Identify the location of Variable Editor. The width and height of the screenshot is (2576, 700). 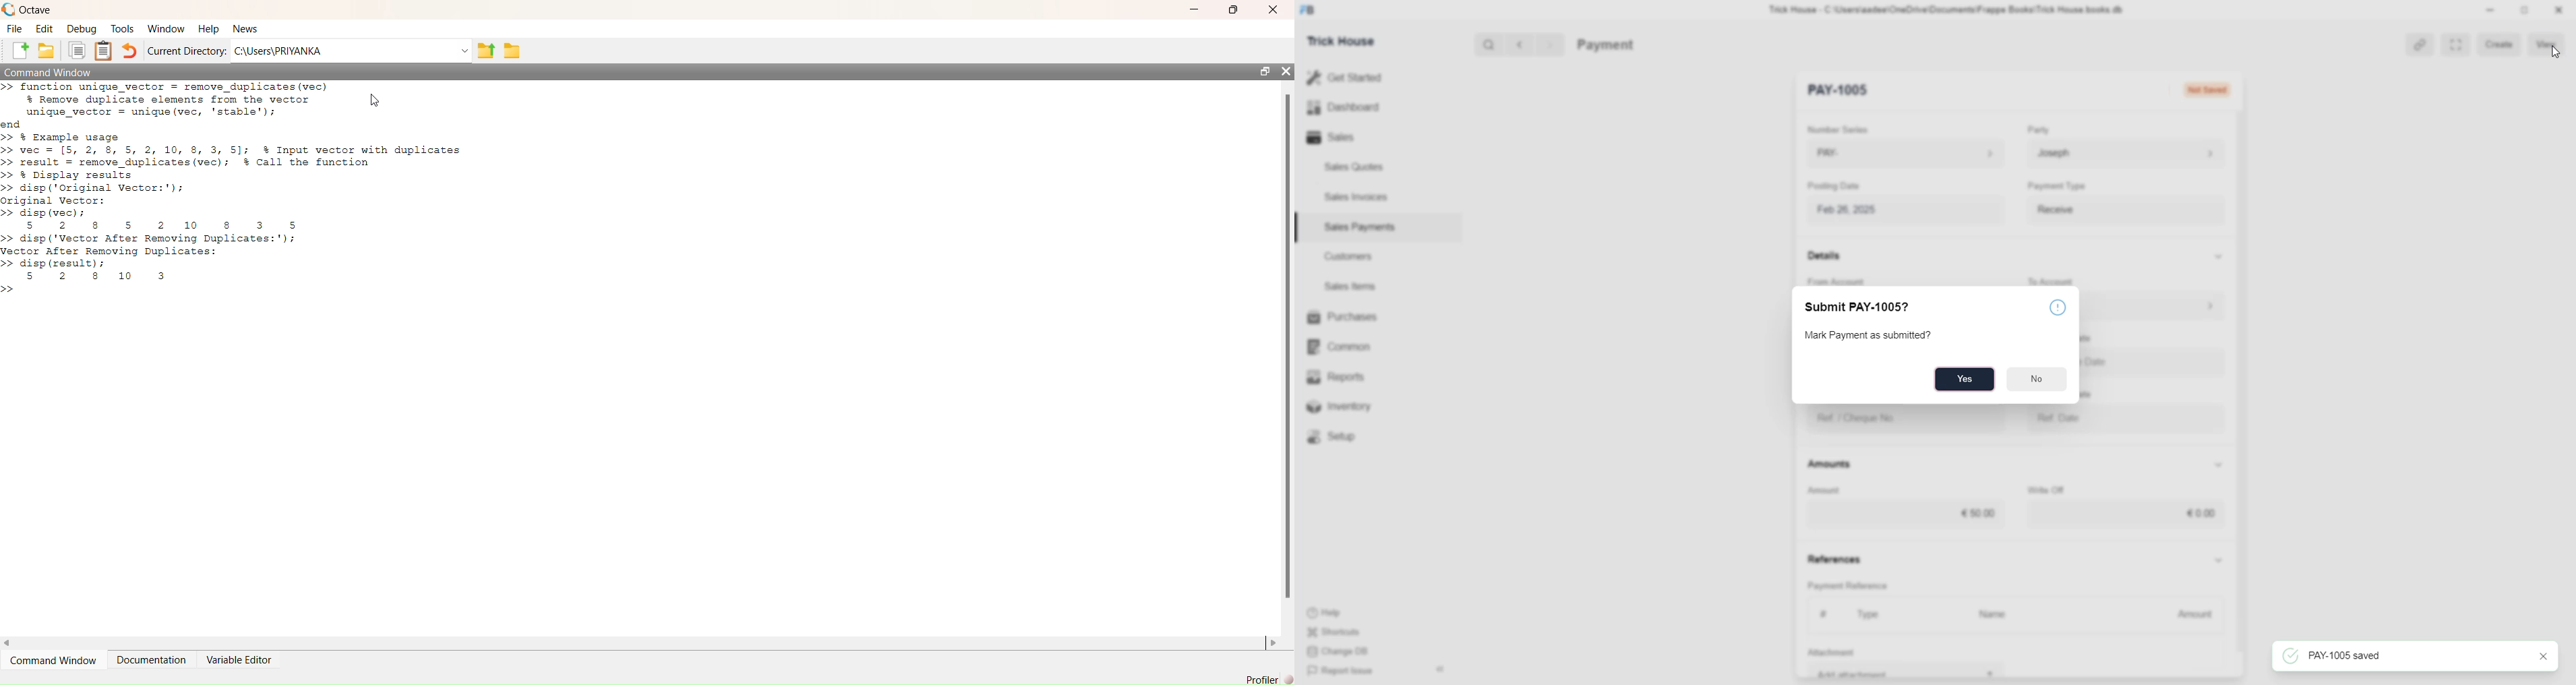
(239, 660).